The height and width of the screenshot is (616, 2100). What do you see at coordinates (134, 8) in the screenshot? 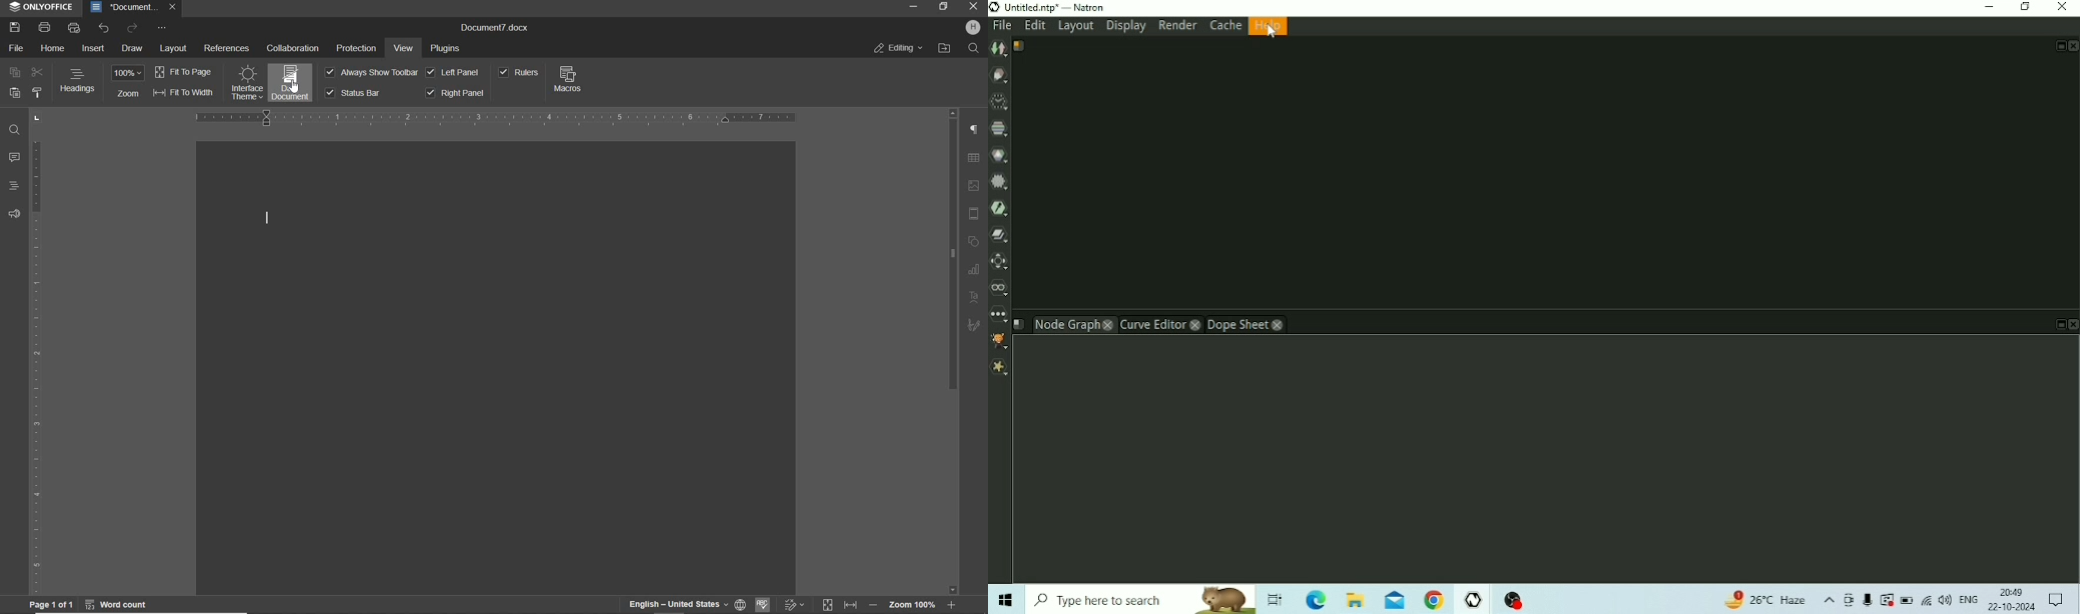
I see `DOCUMENT NAME` at bounding box center [134, 8].